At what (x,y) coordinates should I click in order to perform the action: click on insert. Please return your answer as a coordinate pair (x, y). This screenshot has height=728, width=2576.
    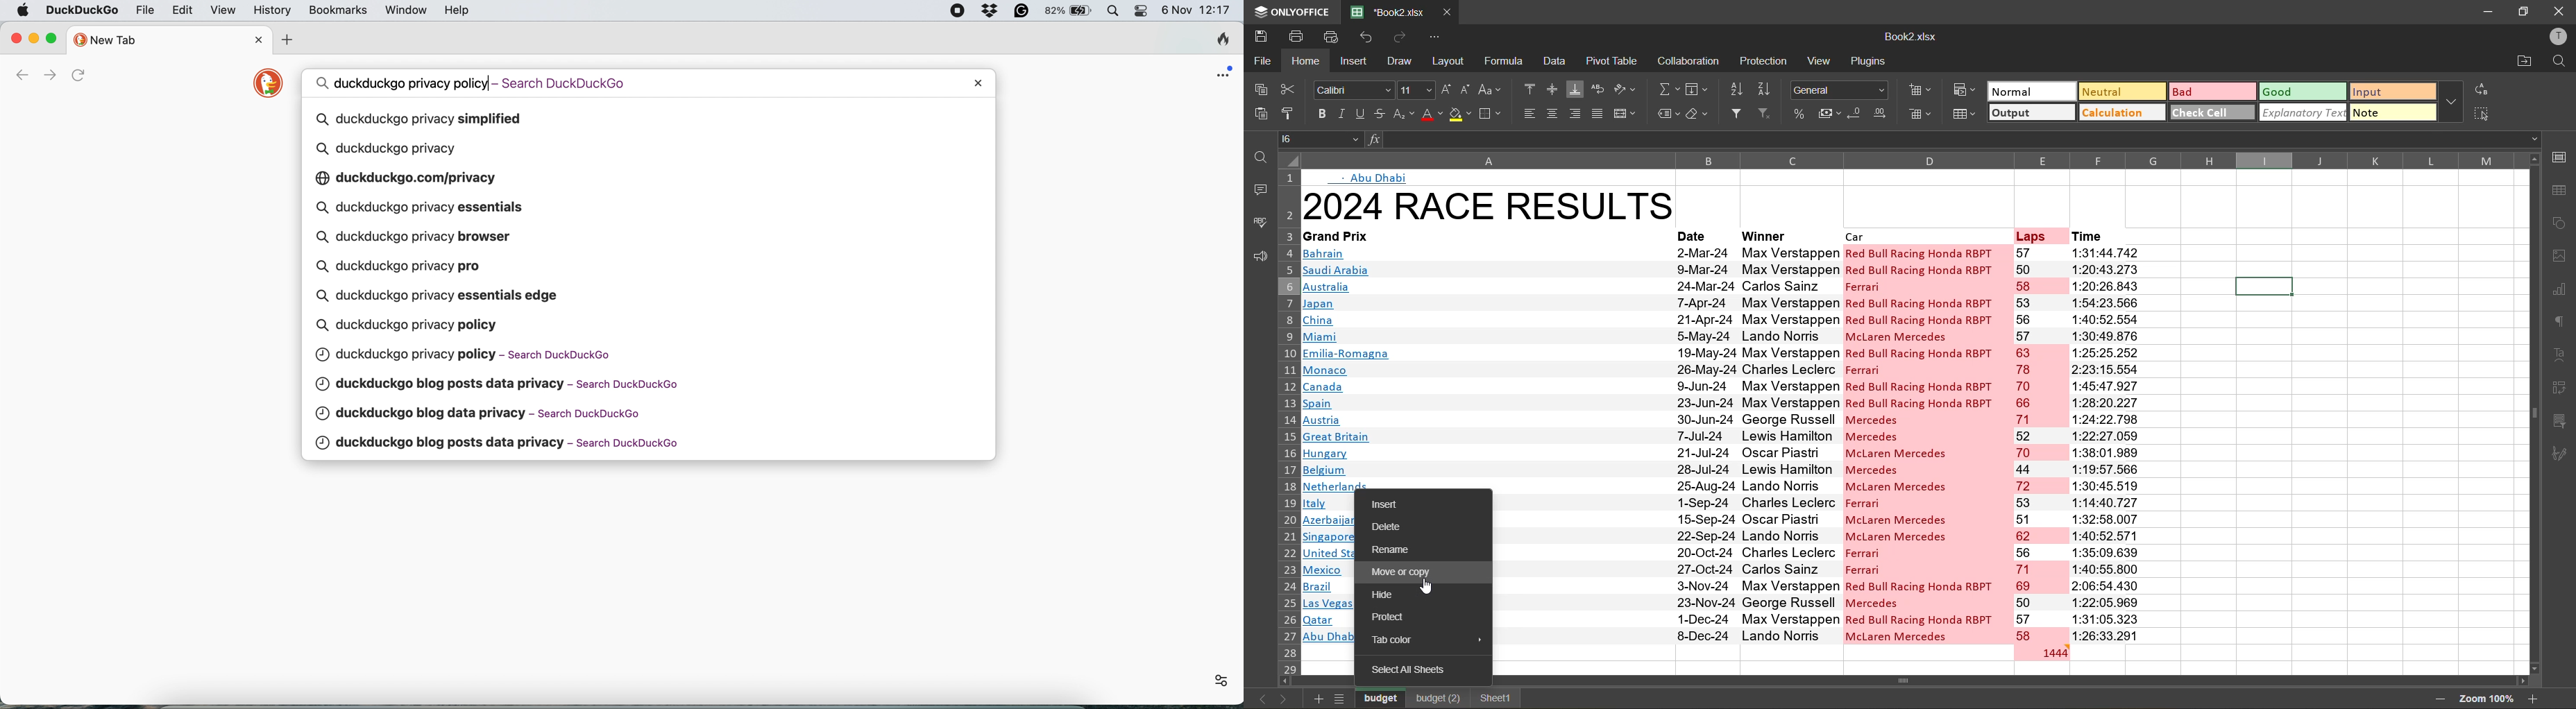
    Looking at the image, I should click on (1395, 505).